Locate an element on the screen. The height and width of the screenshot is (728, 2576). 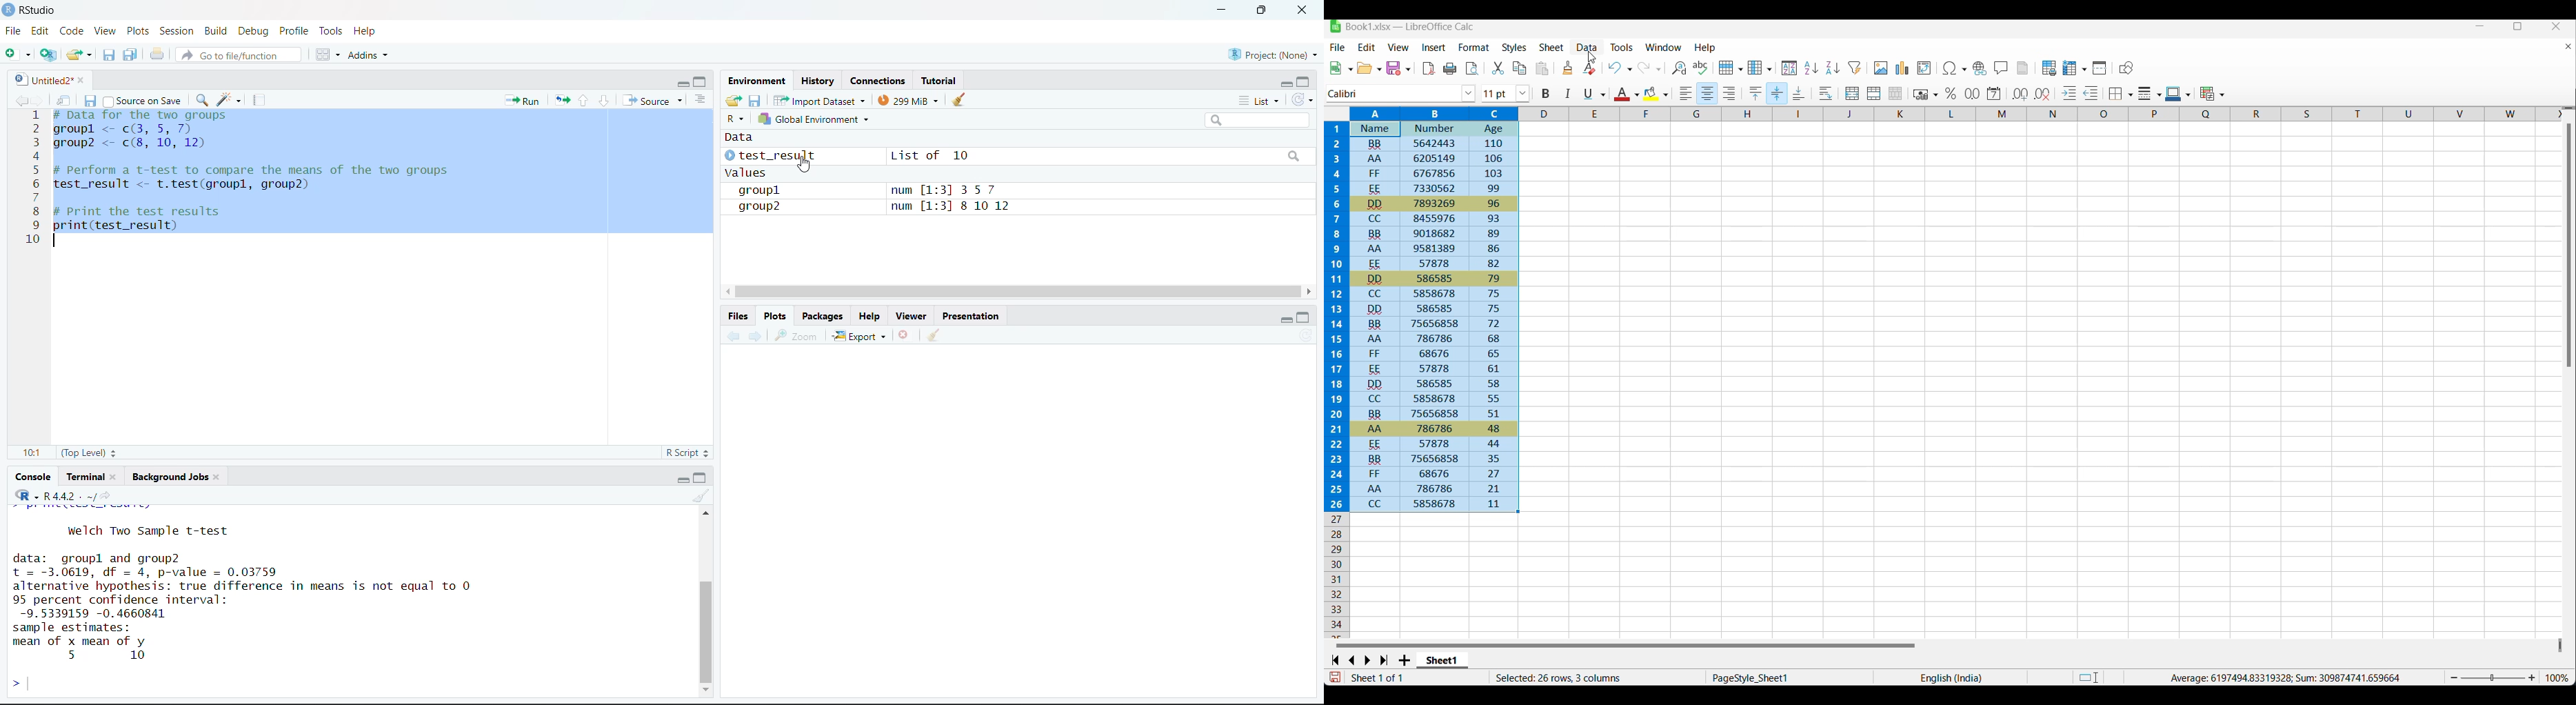
Add decimal place is located at coordinates (2021, 94).